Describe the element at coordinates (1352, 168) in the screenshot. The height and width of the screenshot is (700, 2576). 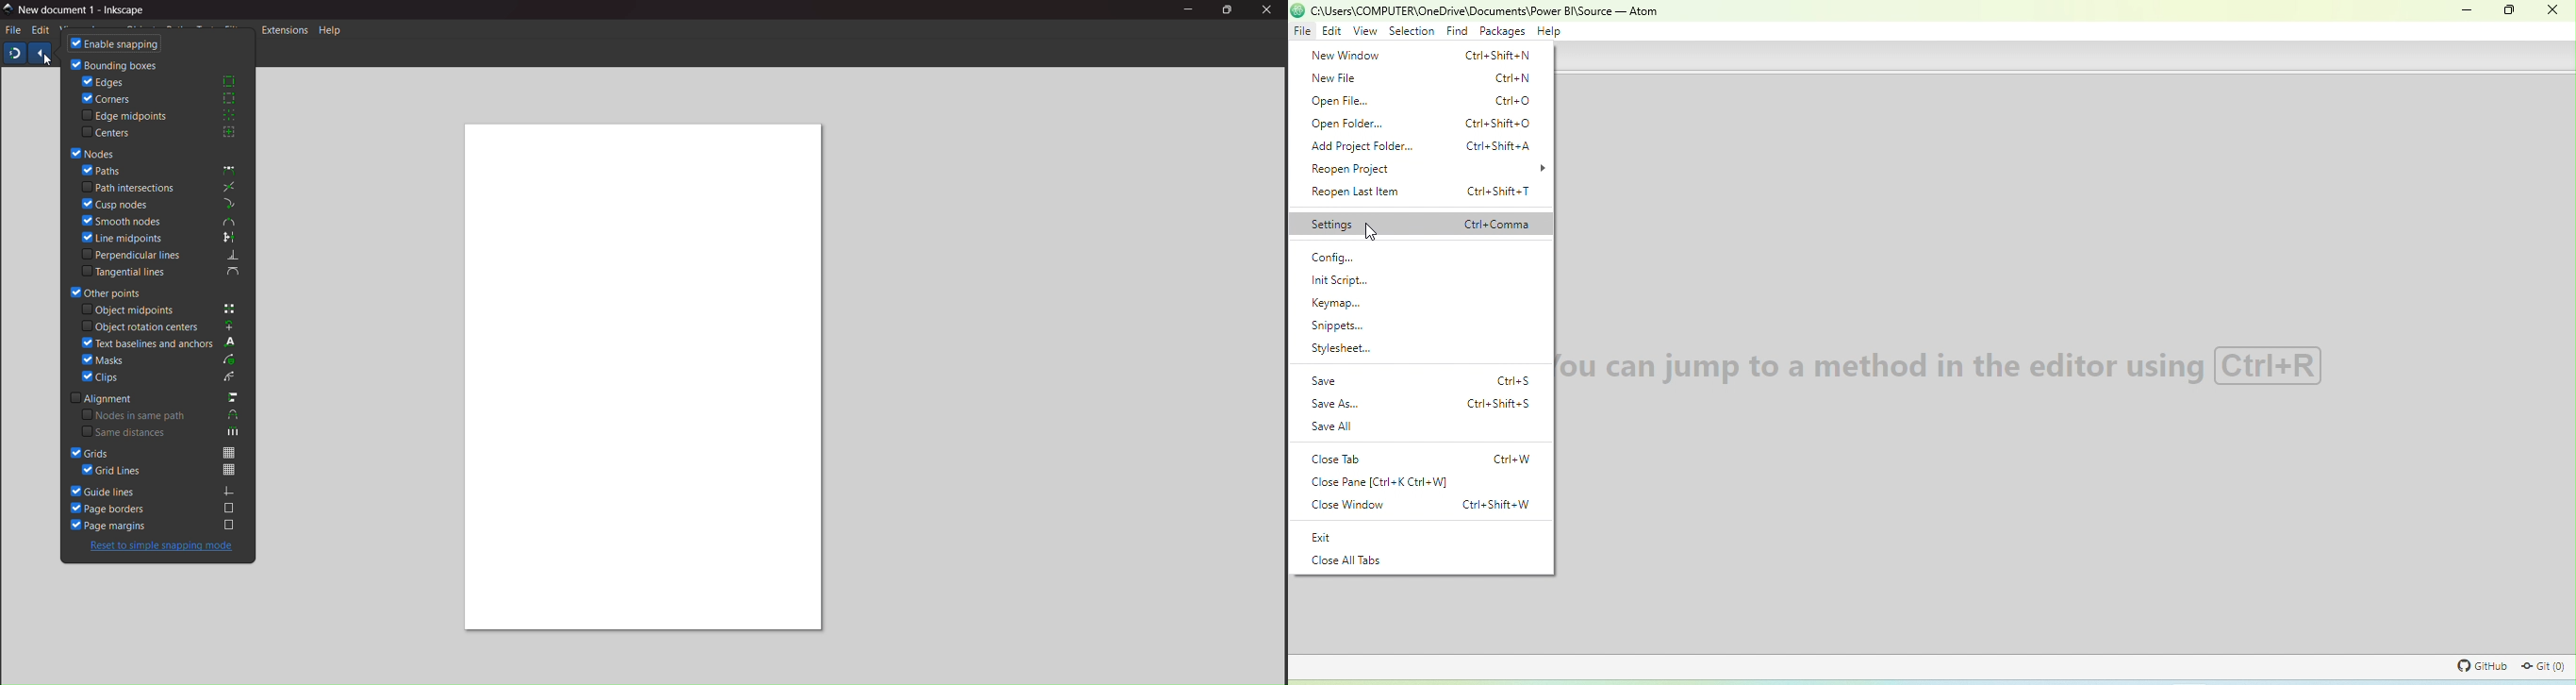
I see `reopen project` at that location.